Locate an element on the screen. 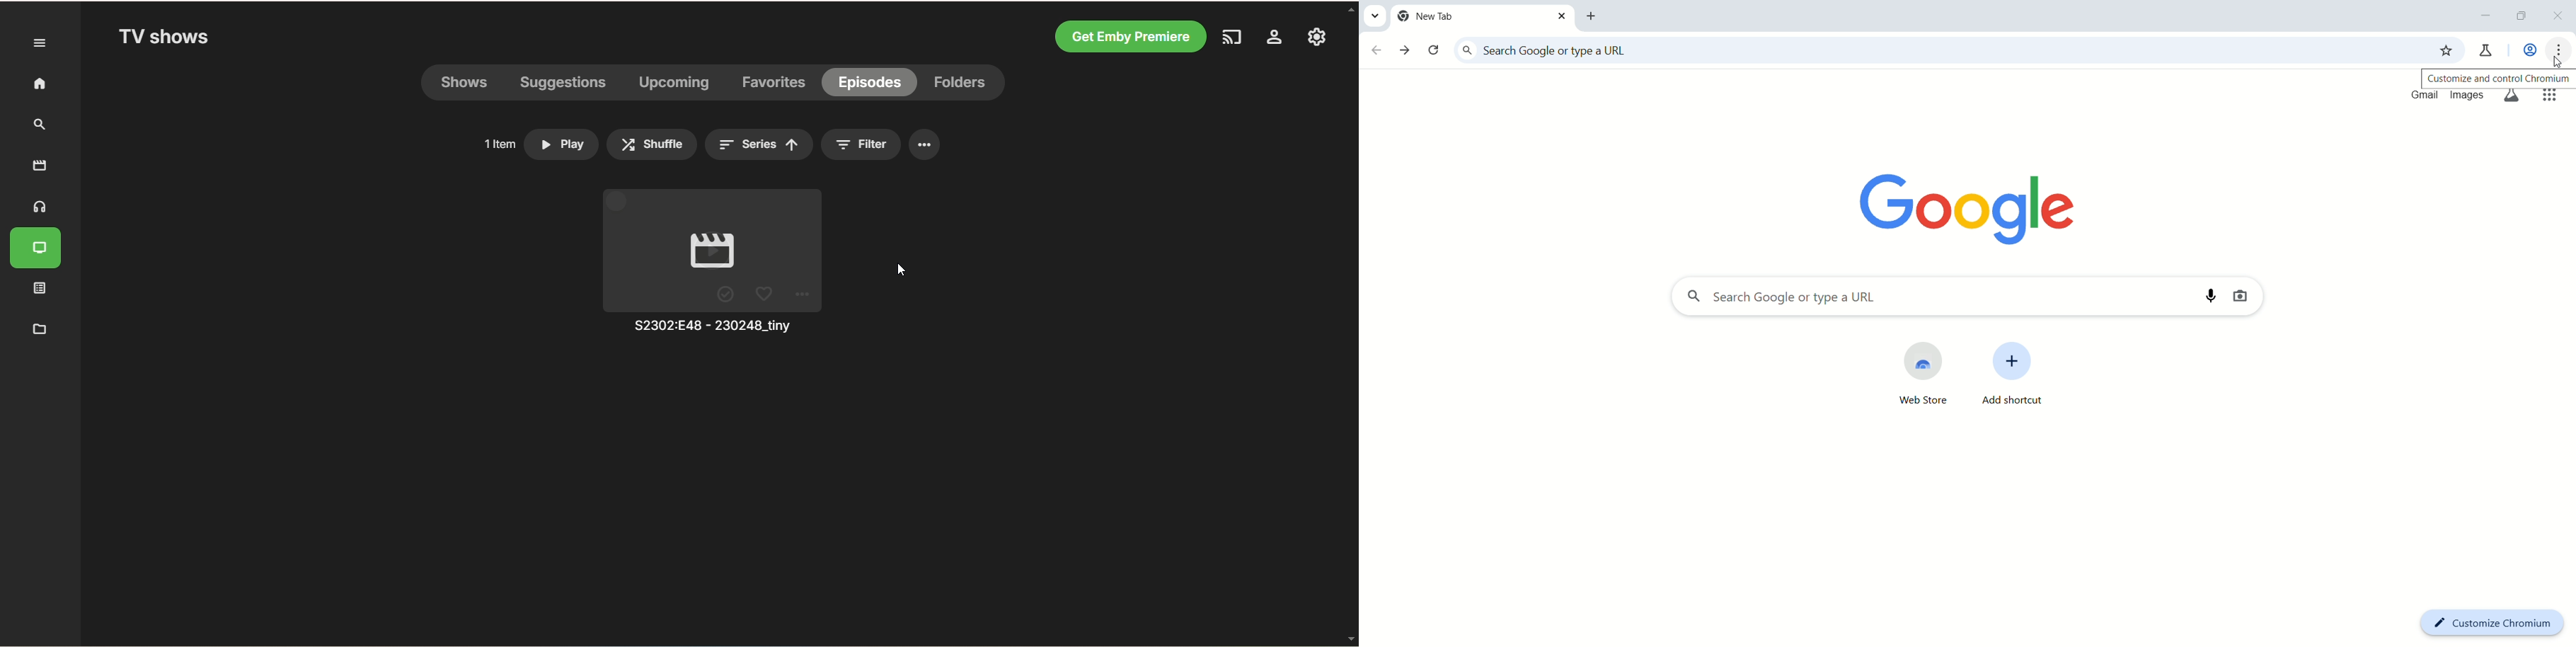 Image resolution: width=2576 pixels, height=672 pixels. play is located at coordinates (707, 250).